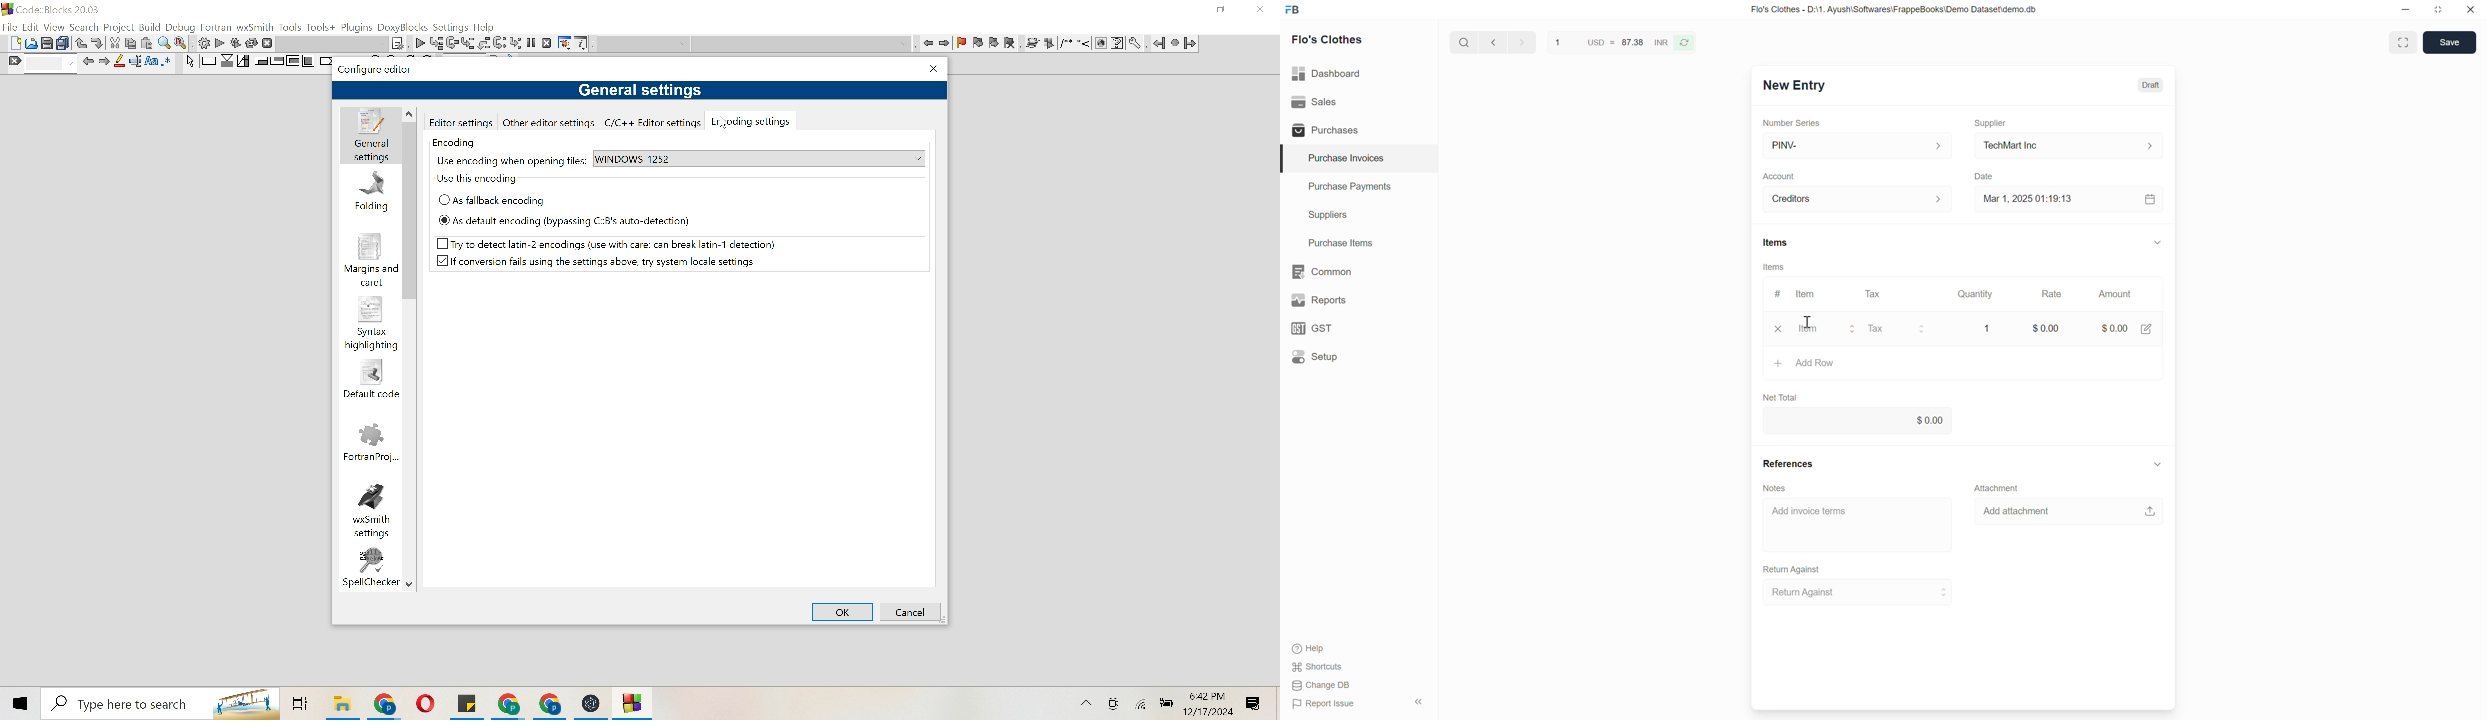 Image resolution: width=2492 pixels, height=728 pixels. I want to click on folders, so click(299, 704).